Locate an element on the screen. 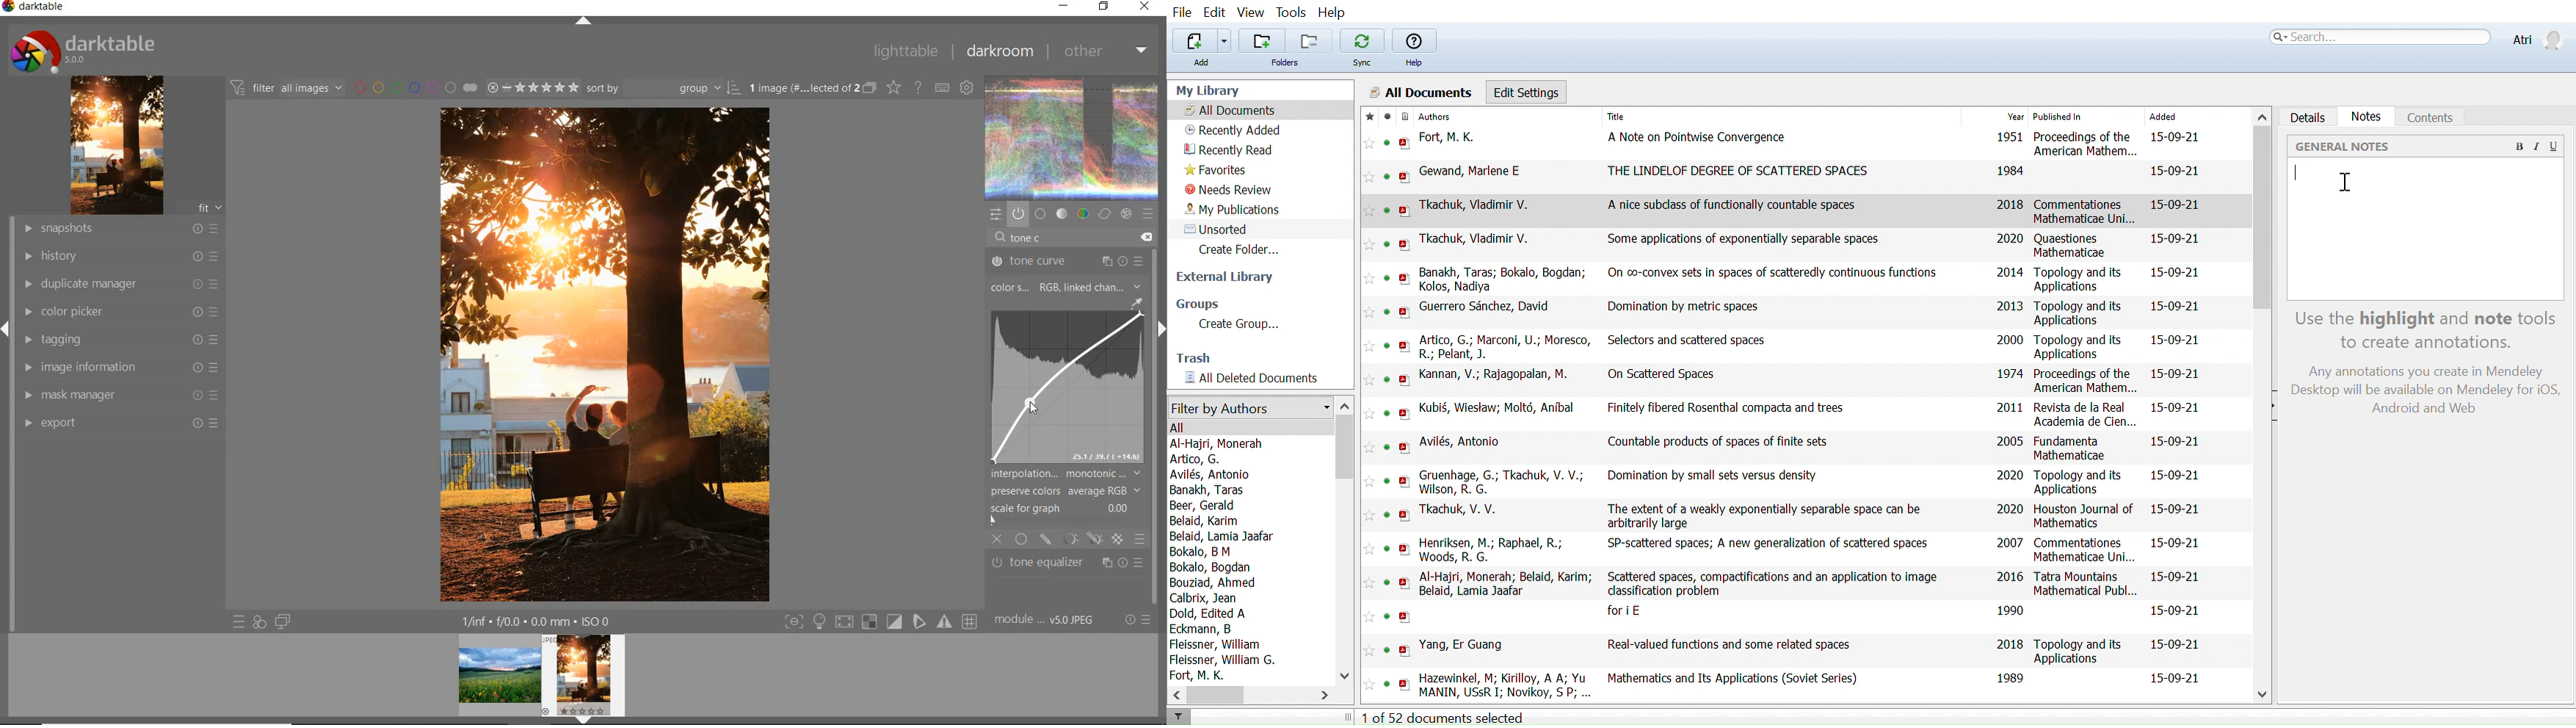 The width and height of the screenshot is (2576, 728). Artico, G. is located at coordinates (1197, 459).